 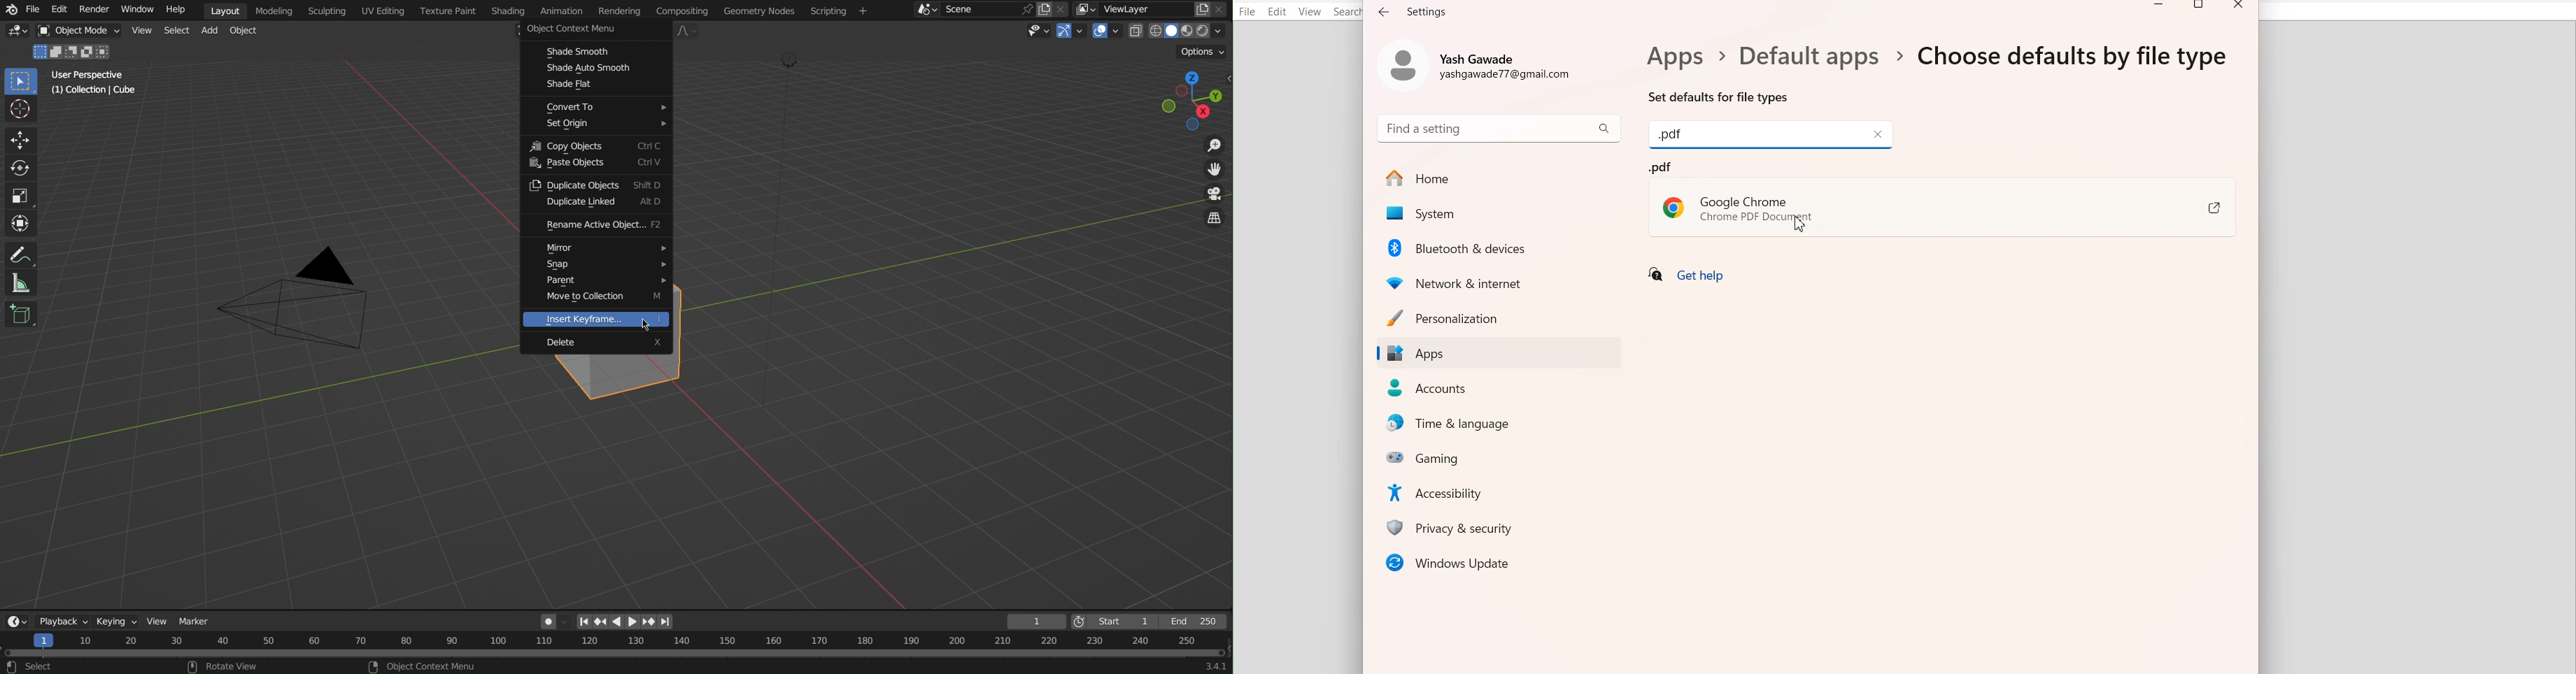 What do you see at coordinates (91, 93) in the screenshot?
I see `Collection | Cube` at bounding box center [91, 93].